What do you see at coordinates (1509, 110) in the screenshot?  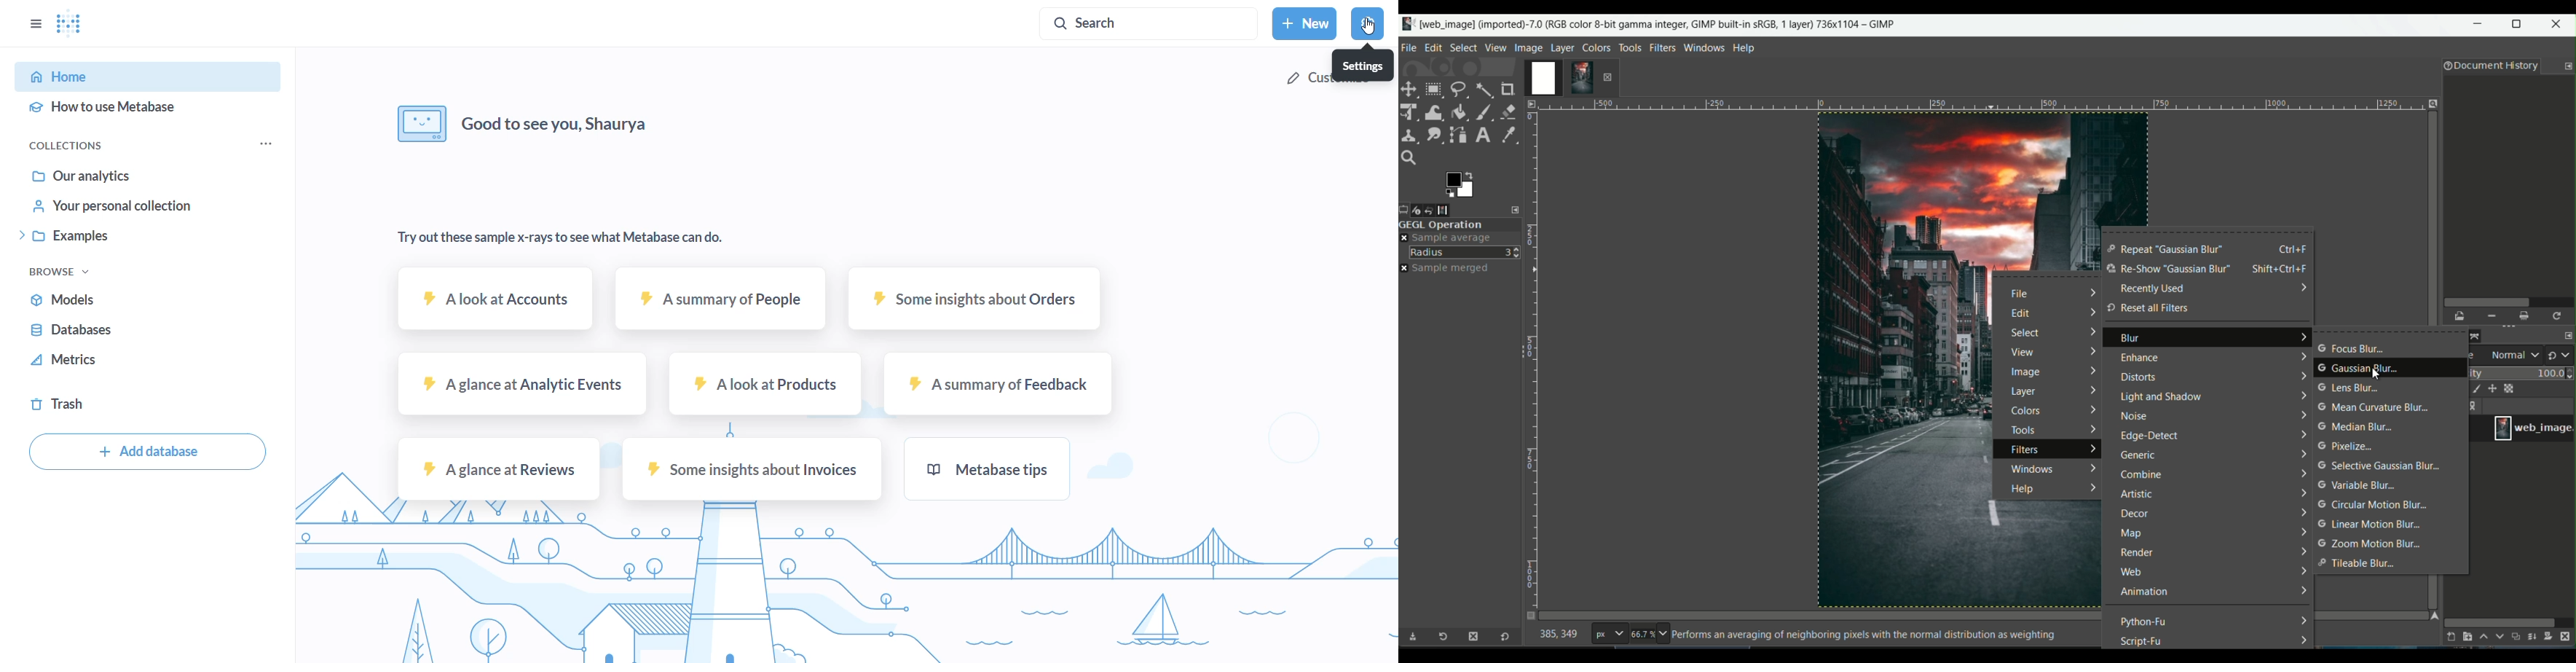 I see `eraser tool` at bounding box center [1509, 110].